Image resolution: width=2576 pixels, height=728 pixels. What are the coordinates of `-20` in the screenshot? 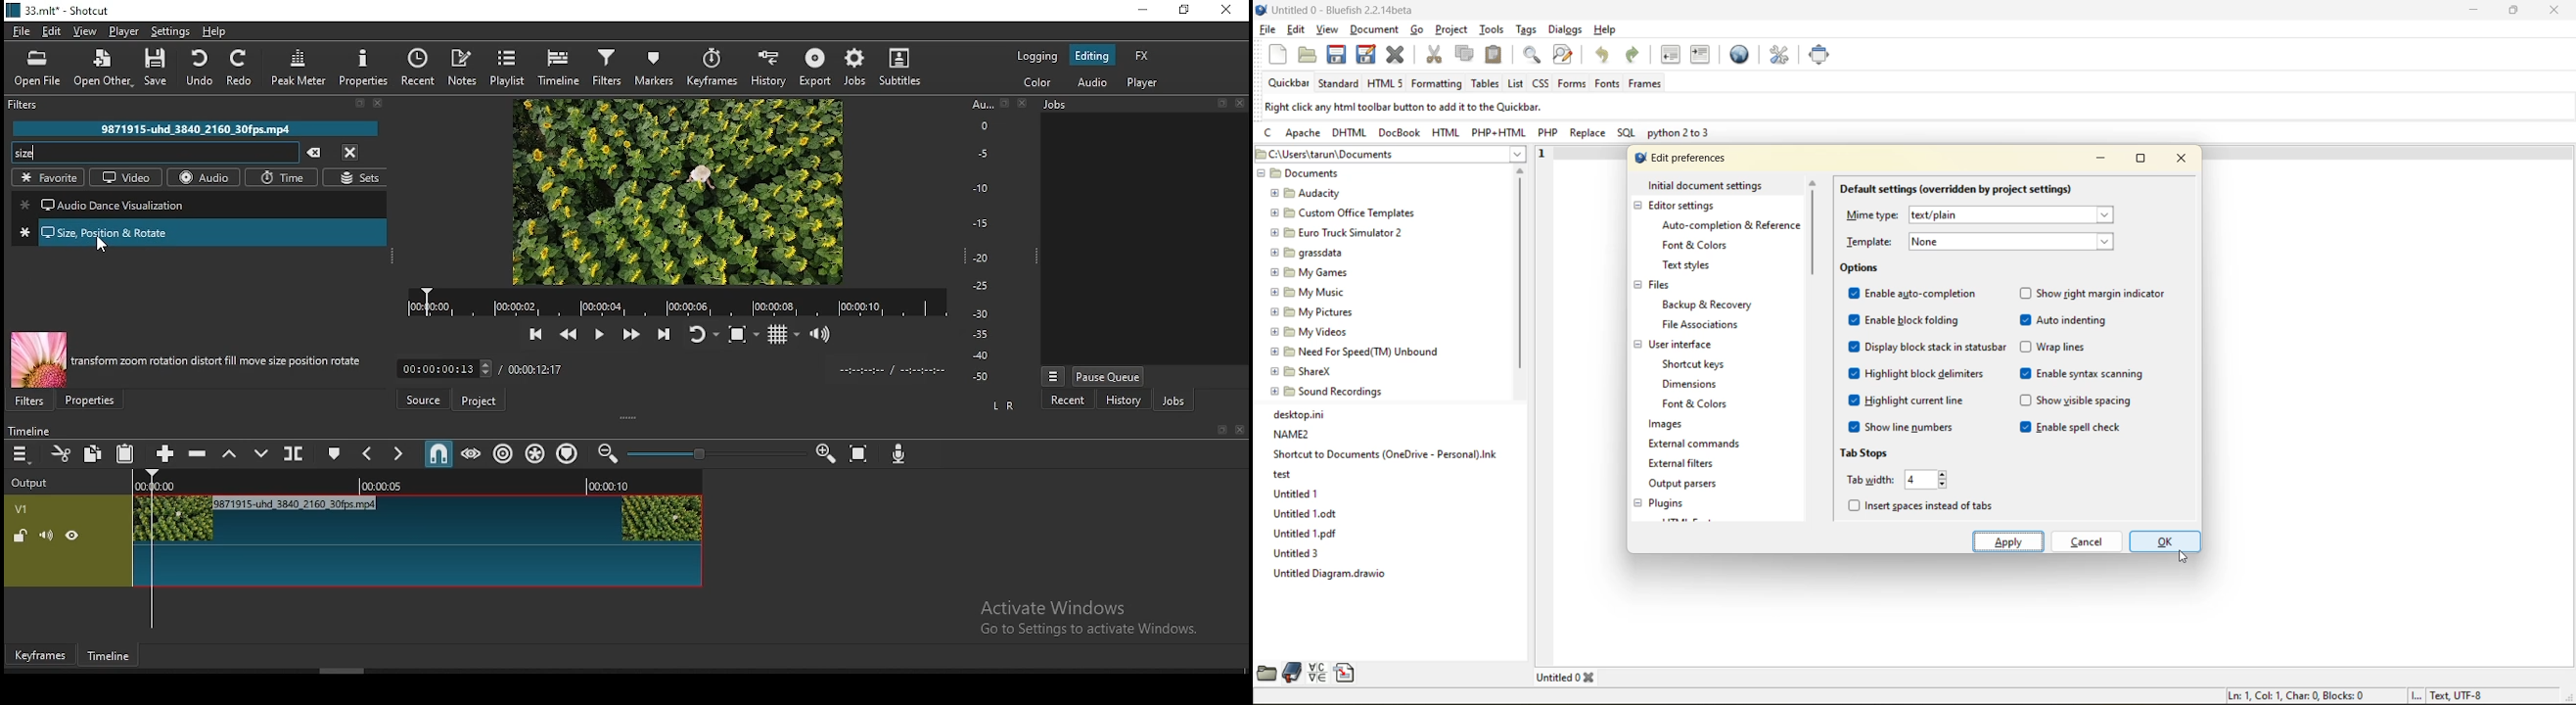 It's located at (982, 256).